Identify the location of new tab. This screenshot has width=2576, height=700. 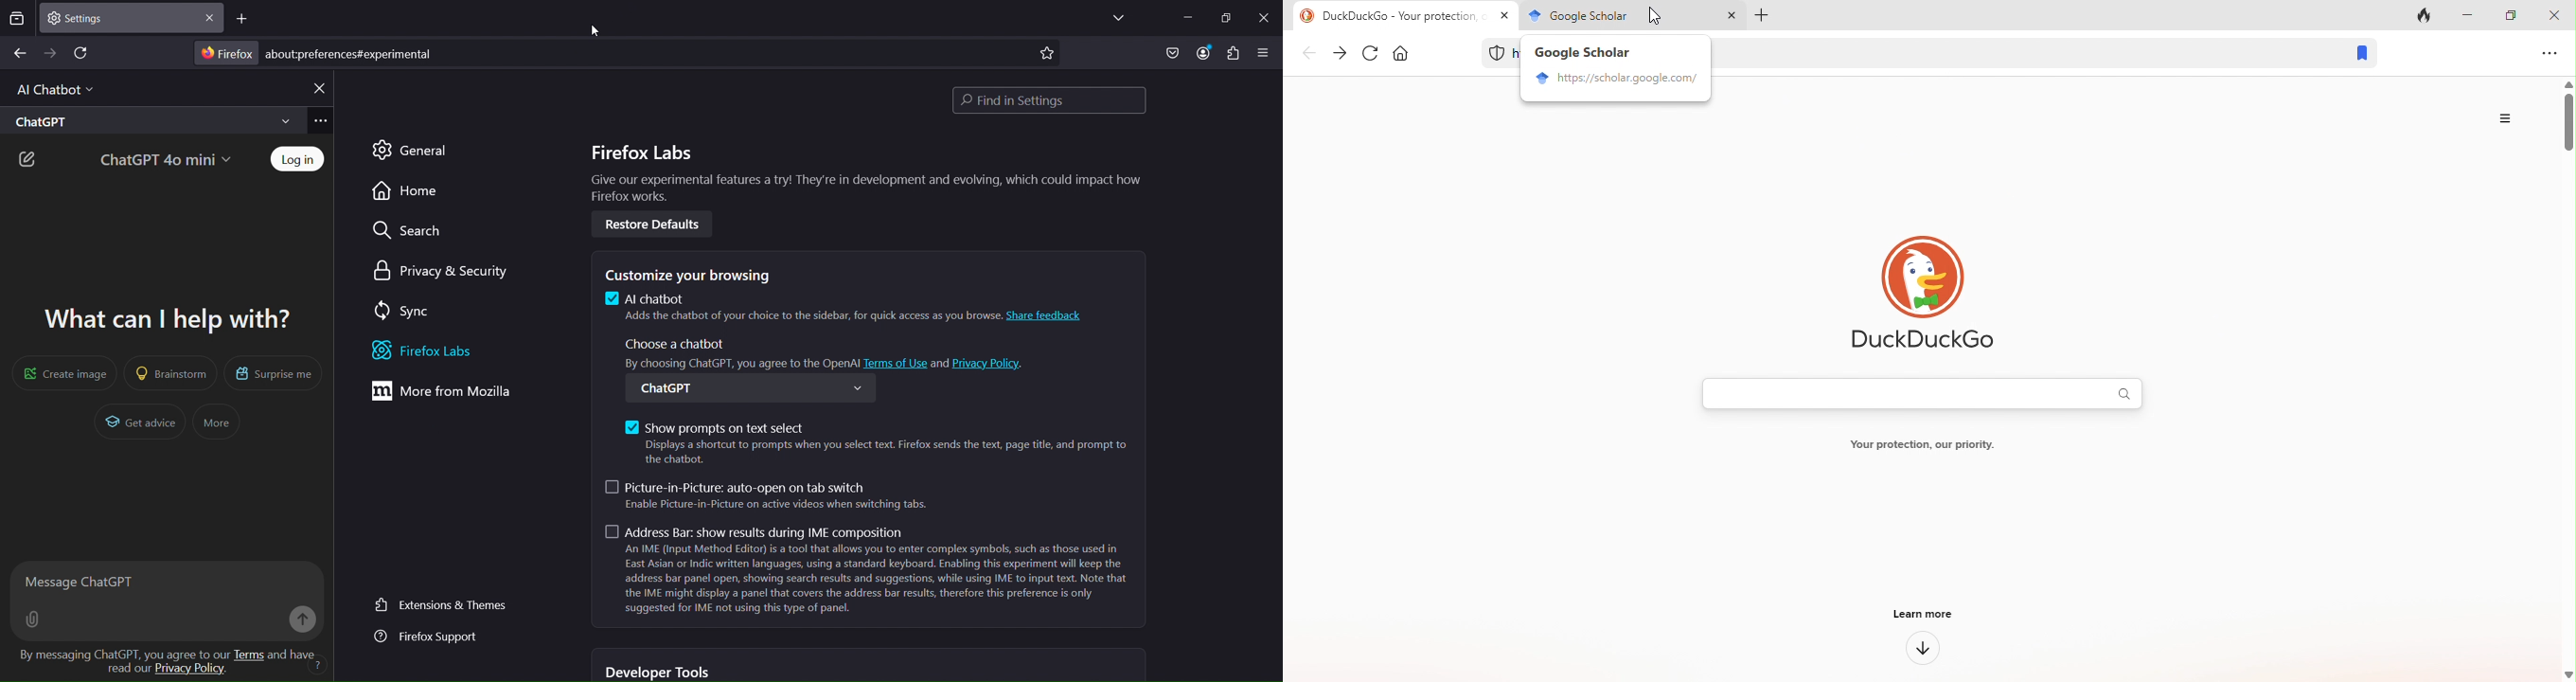
(244, 21).